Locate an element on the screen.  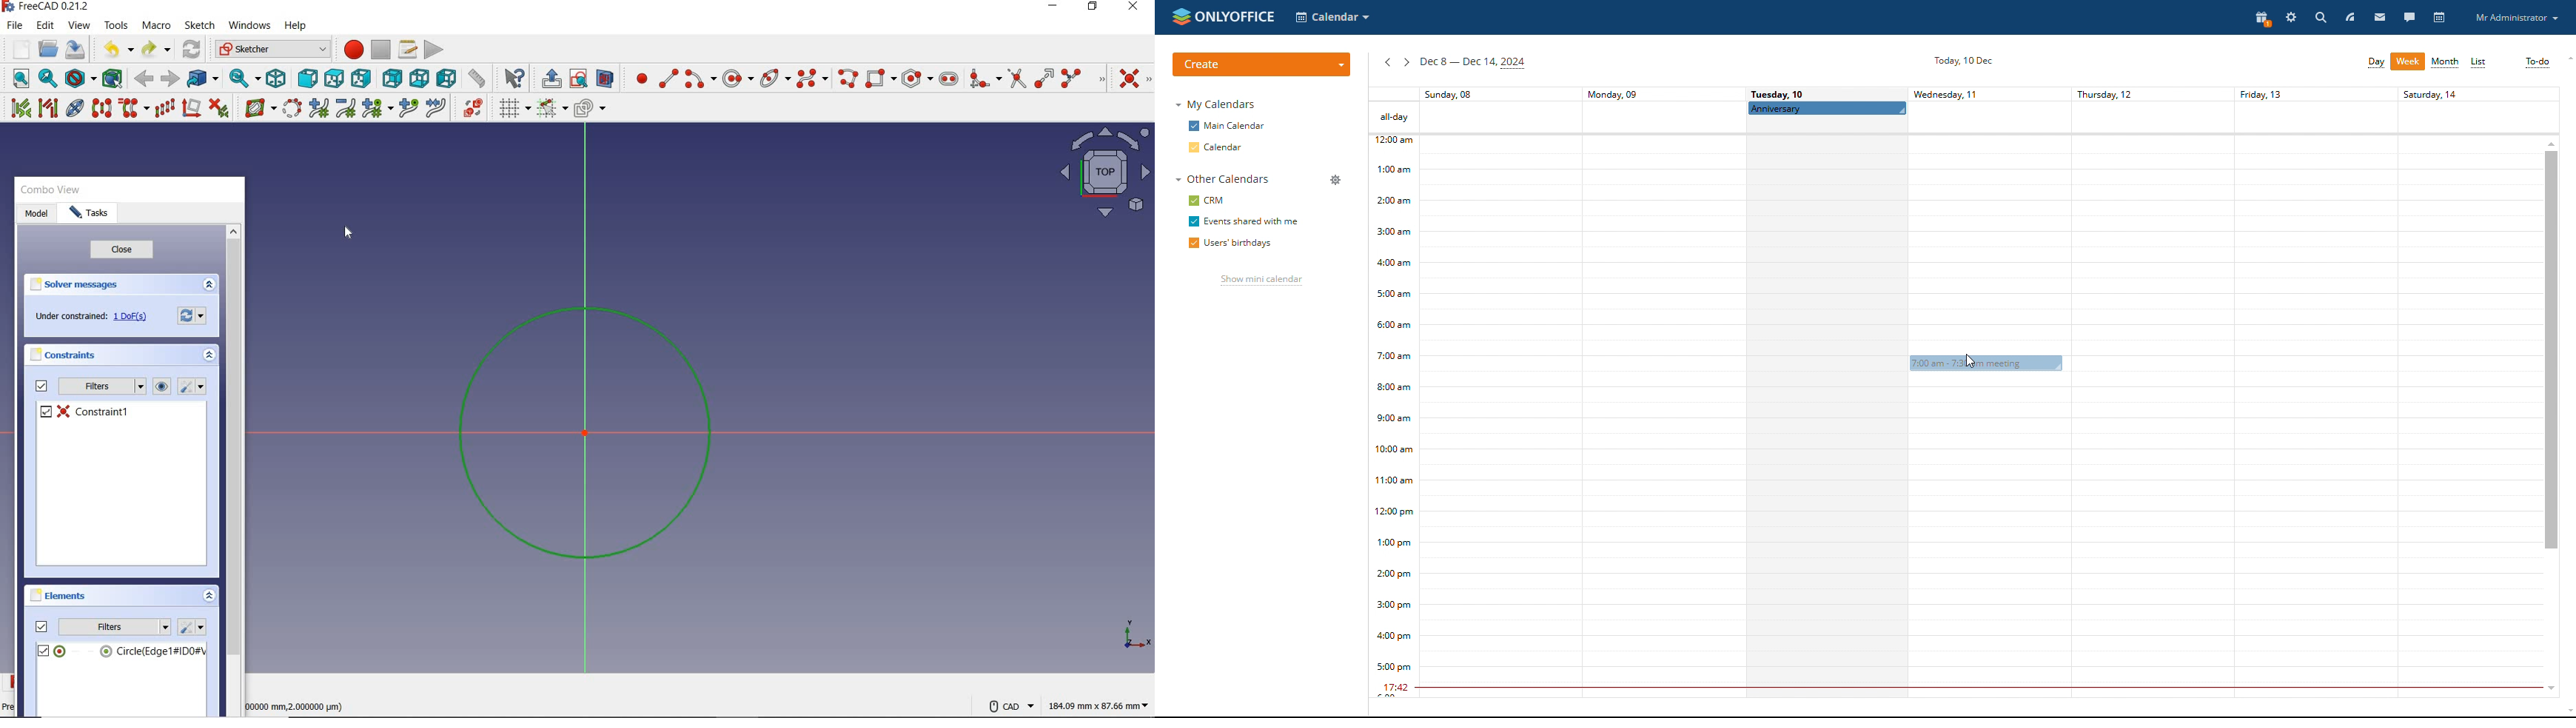
timeline is located at coordinates (1393, 417).